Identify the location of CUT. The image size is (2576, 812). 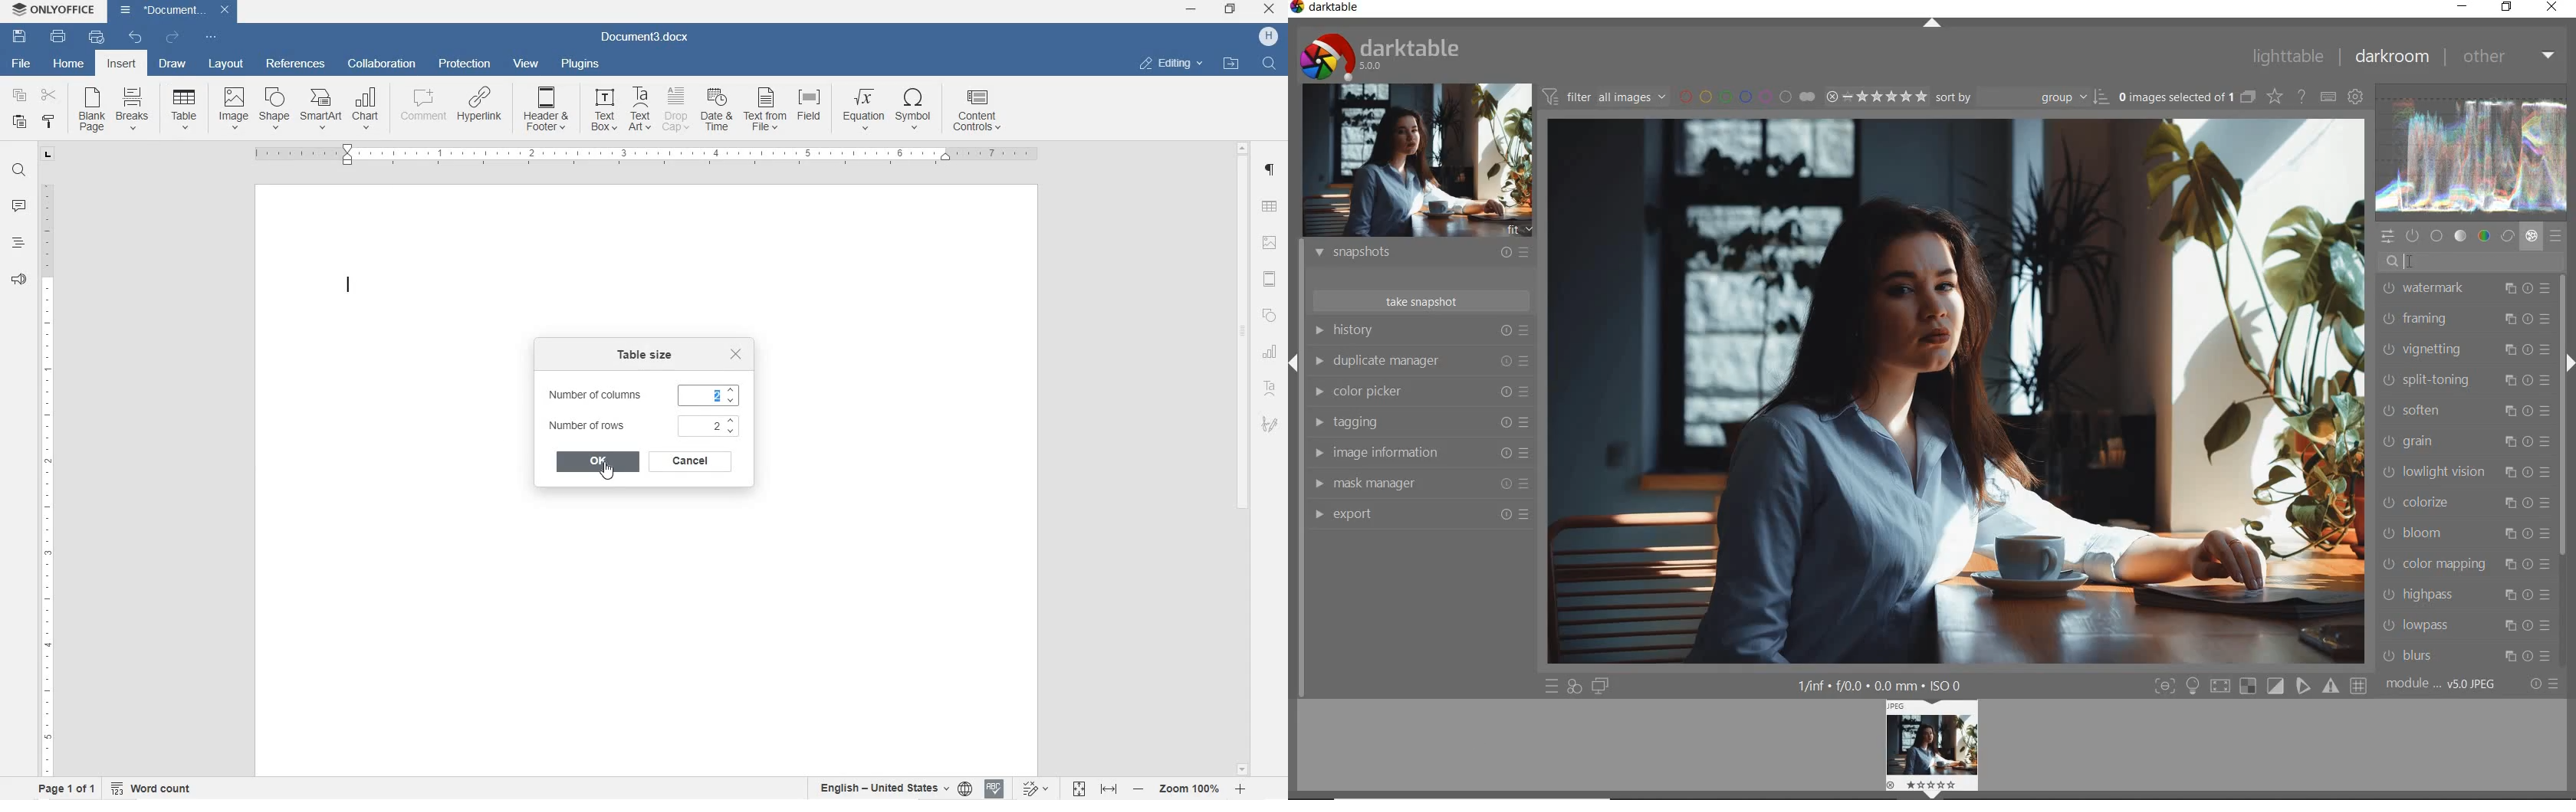
(52, 97).